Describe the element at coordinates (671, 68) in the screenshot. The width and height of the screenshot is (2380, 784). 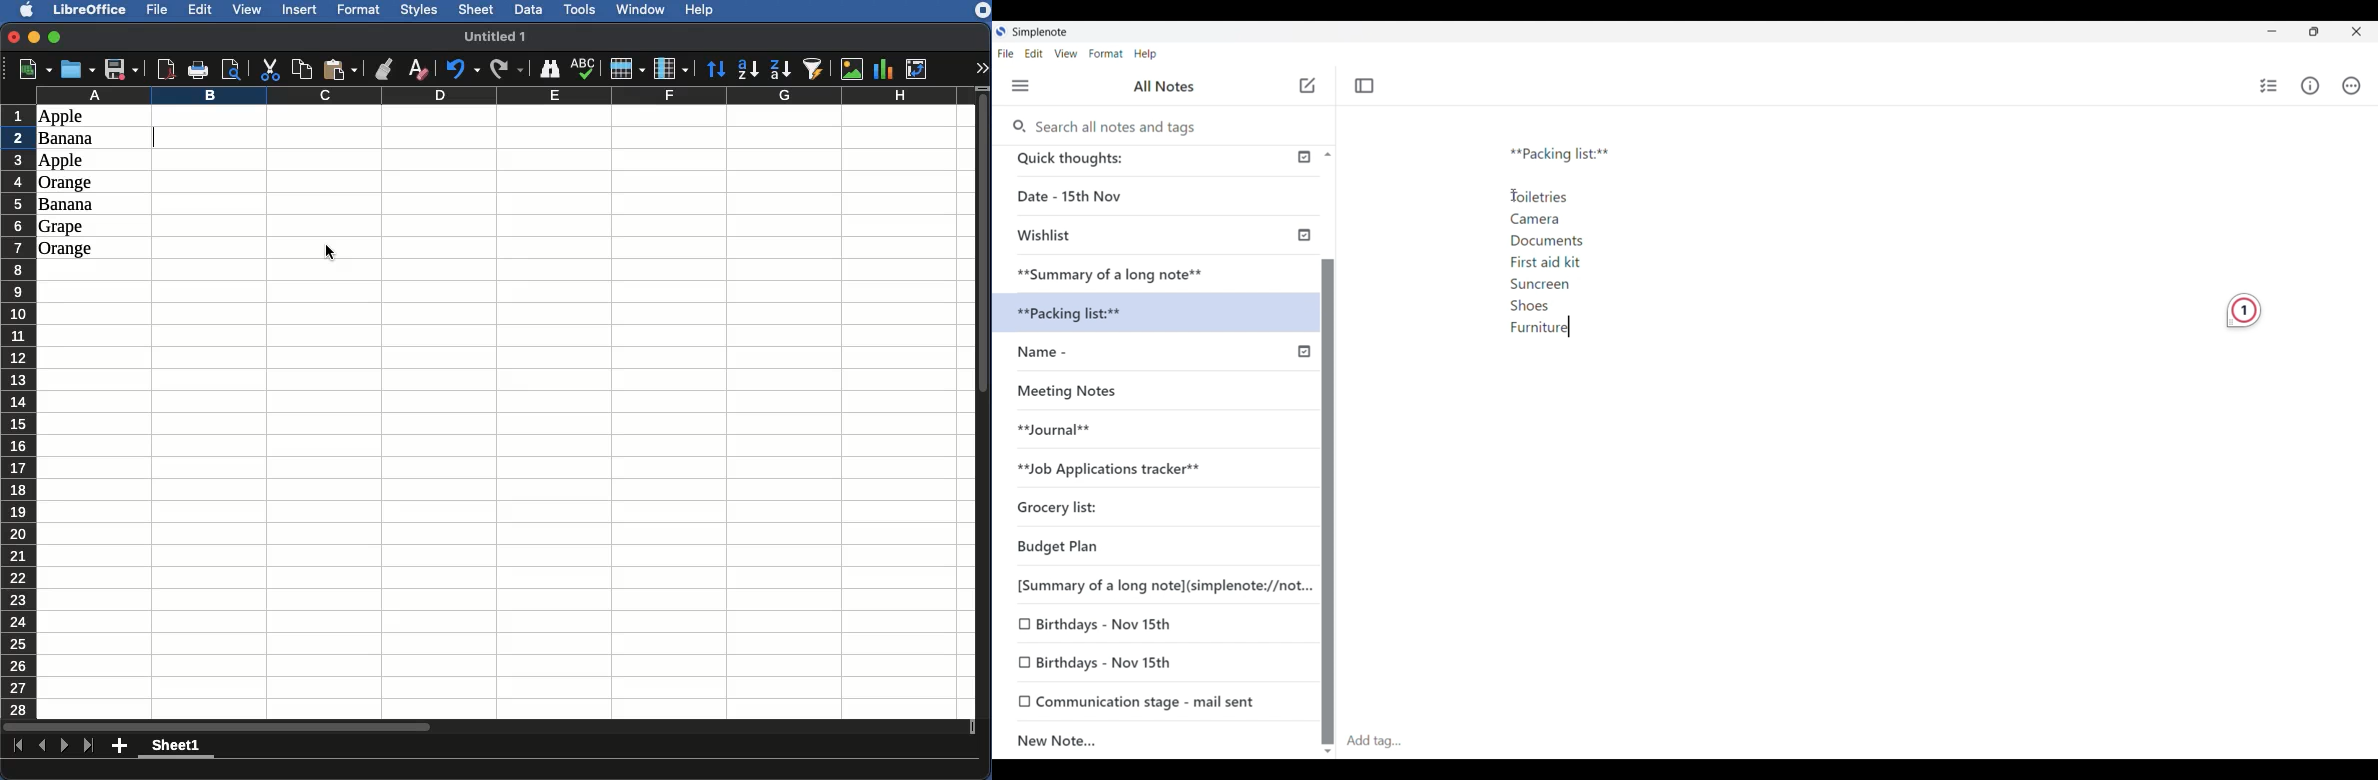
I see `Column` at that location.